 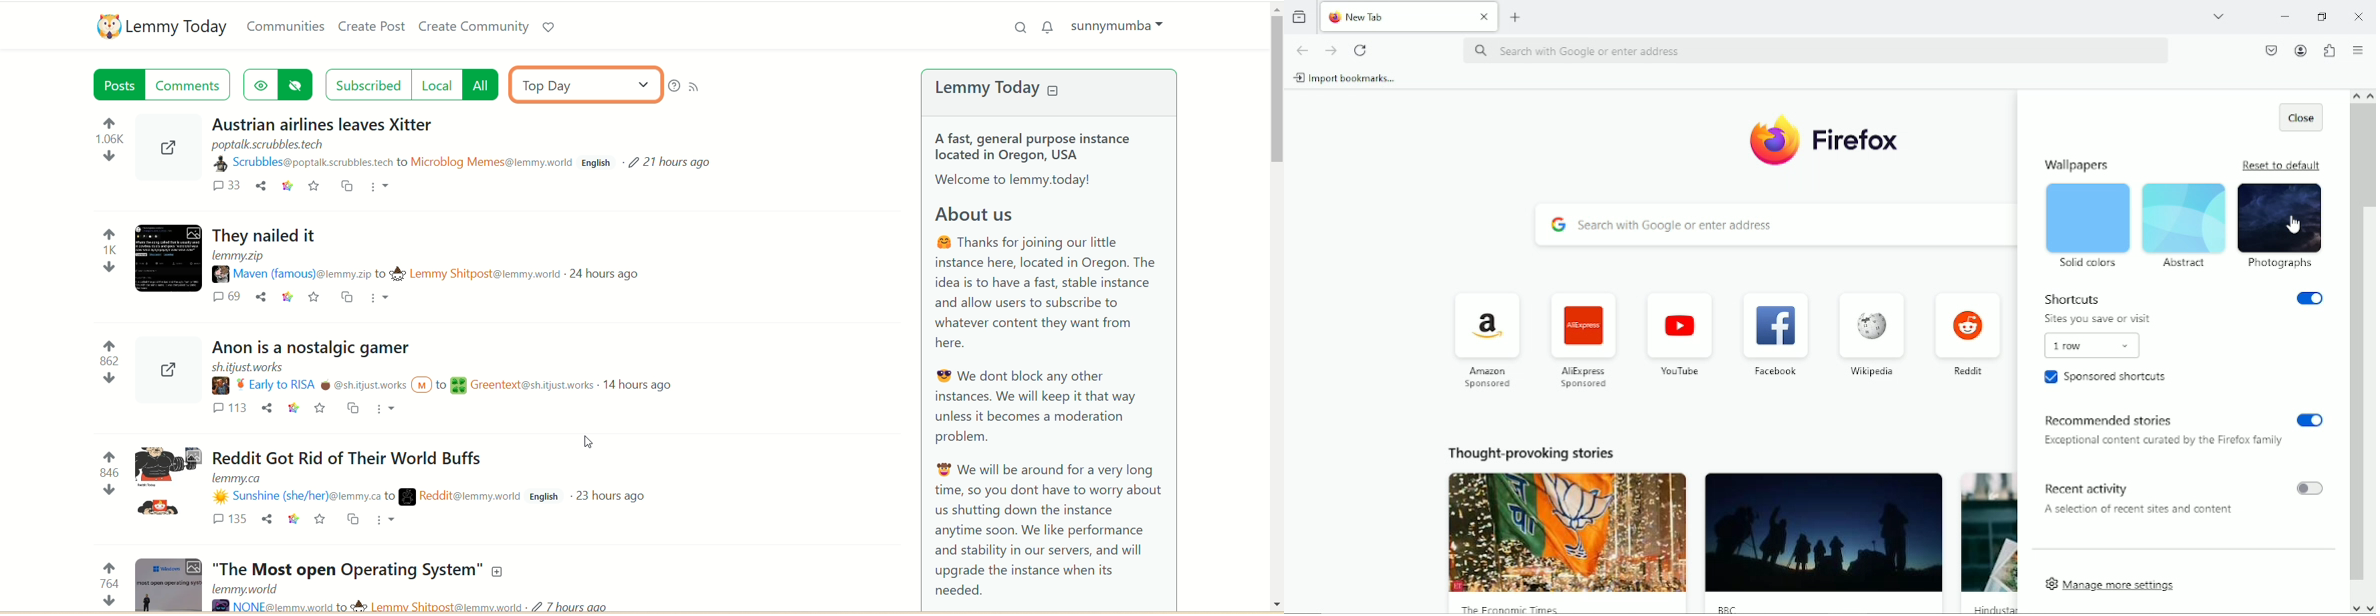 I want to click on Go back, so click(x=1301, y=49).